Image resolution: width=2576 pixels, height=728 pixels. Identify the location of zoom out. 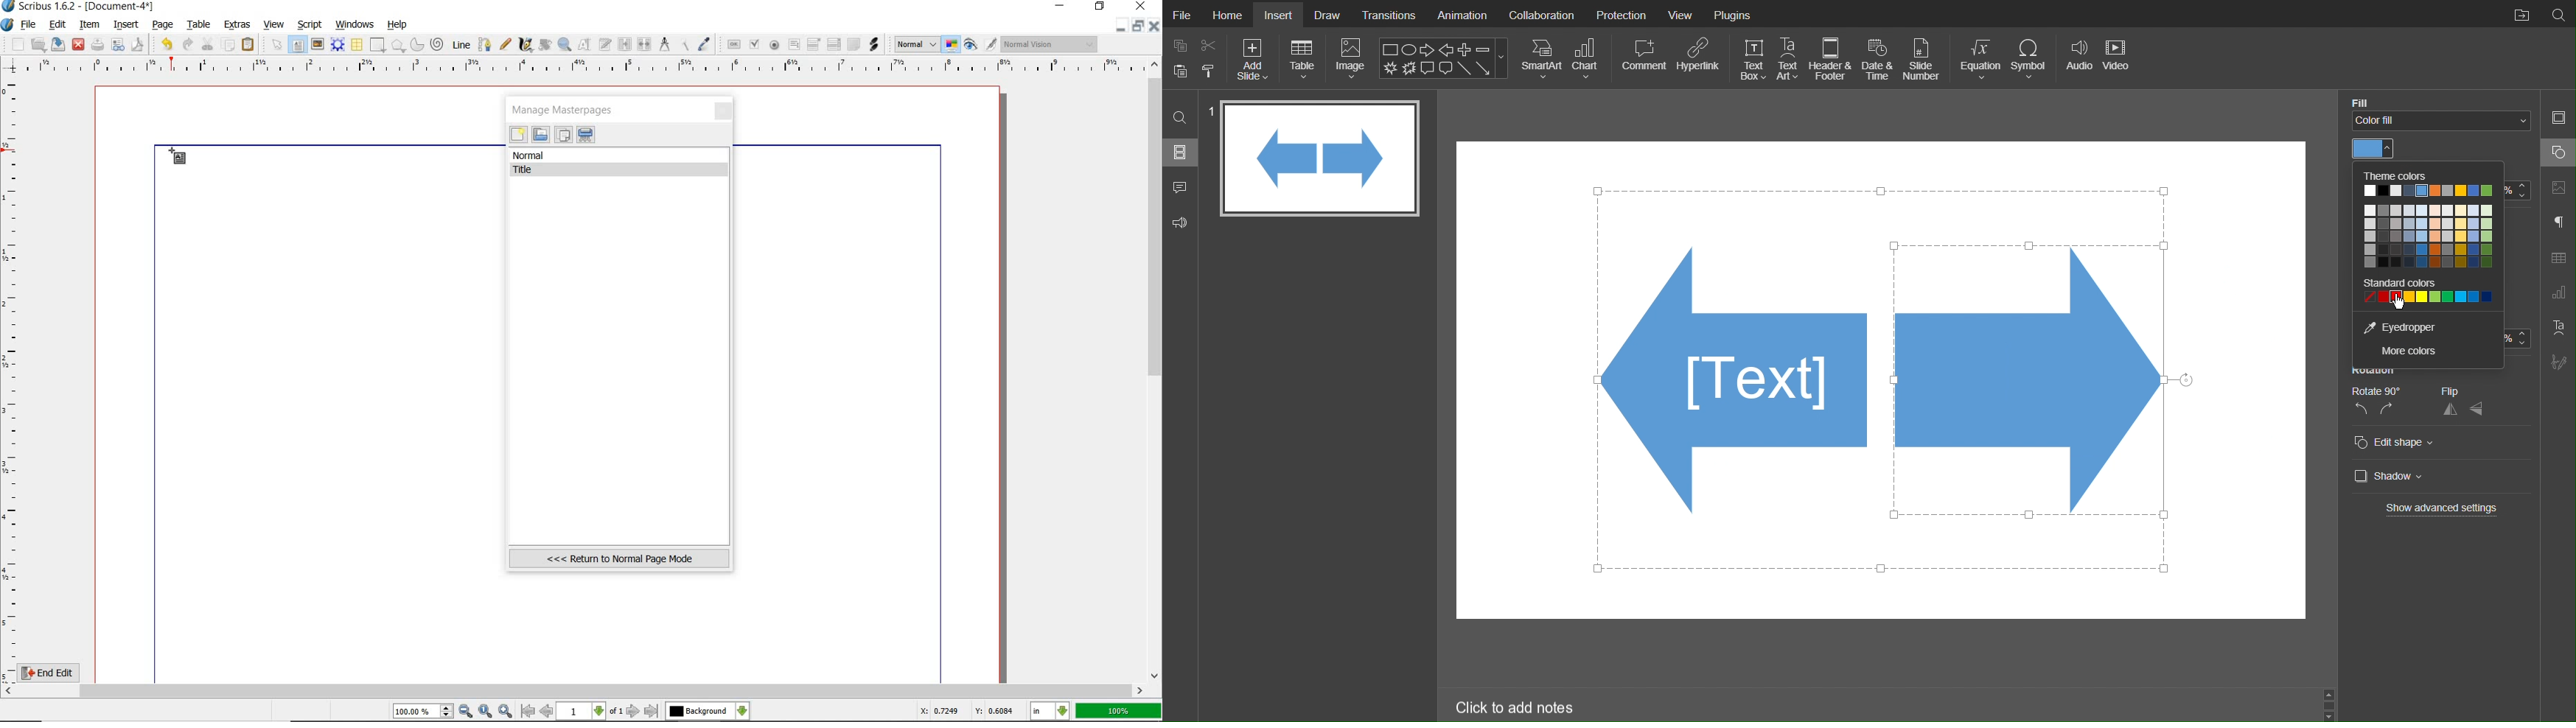
(466, 712).